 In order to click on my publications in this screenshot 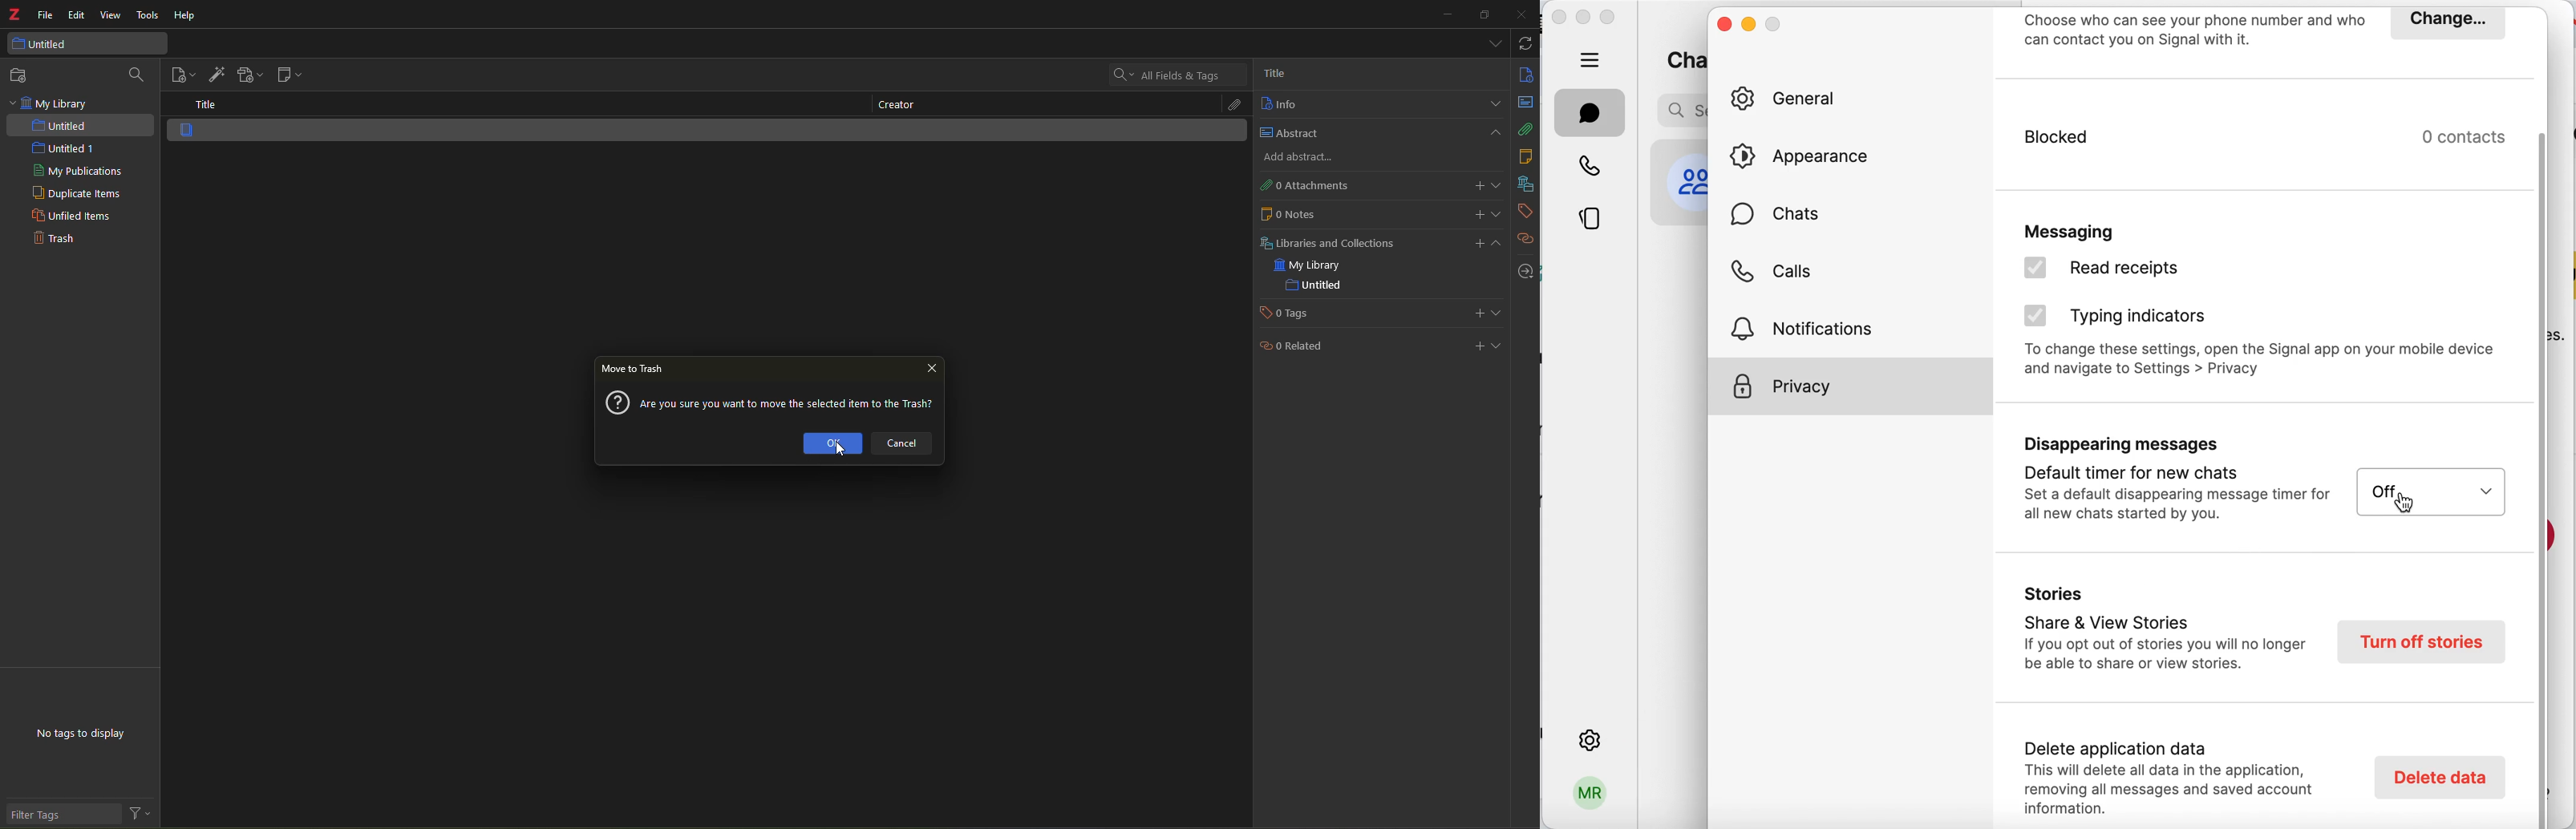, I will do `click(79, 172)`.